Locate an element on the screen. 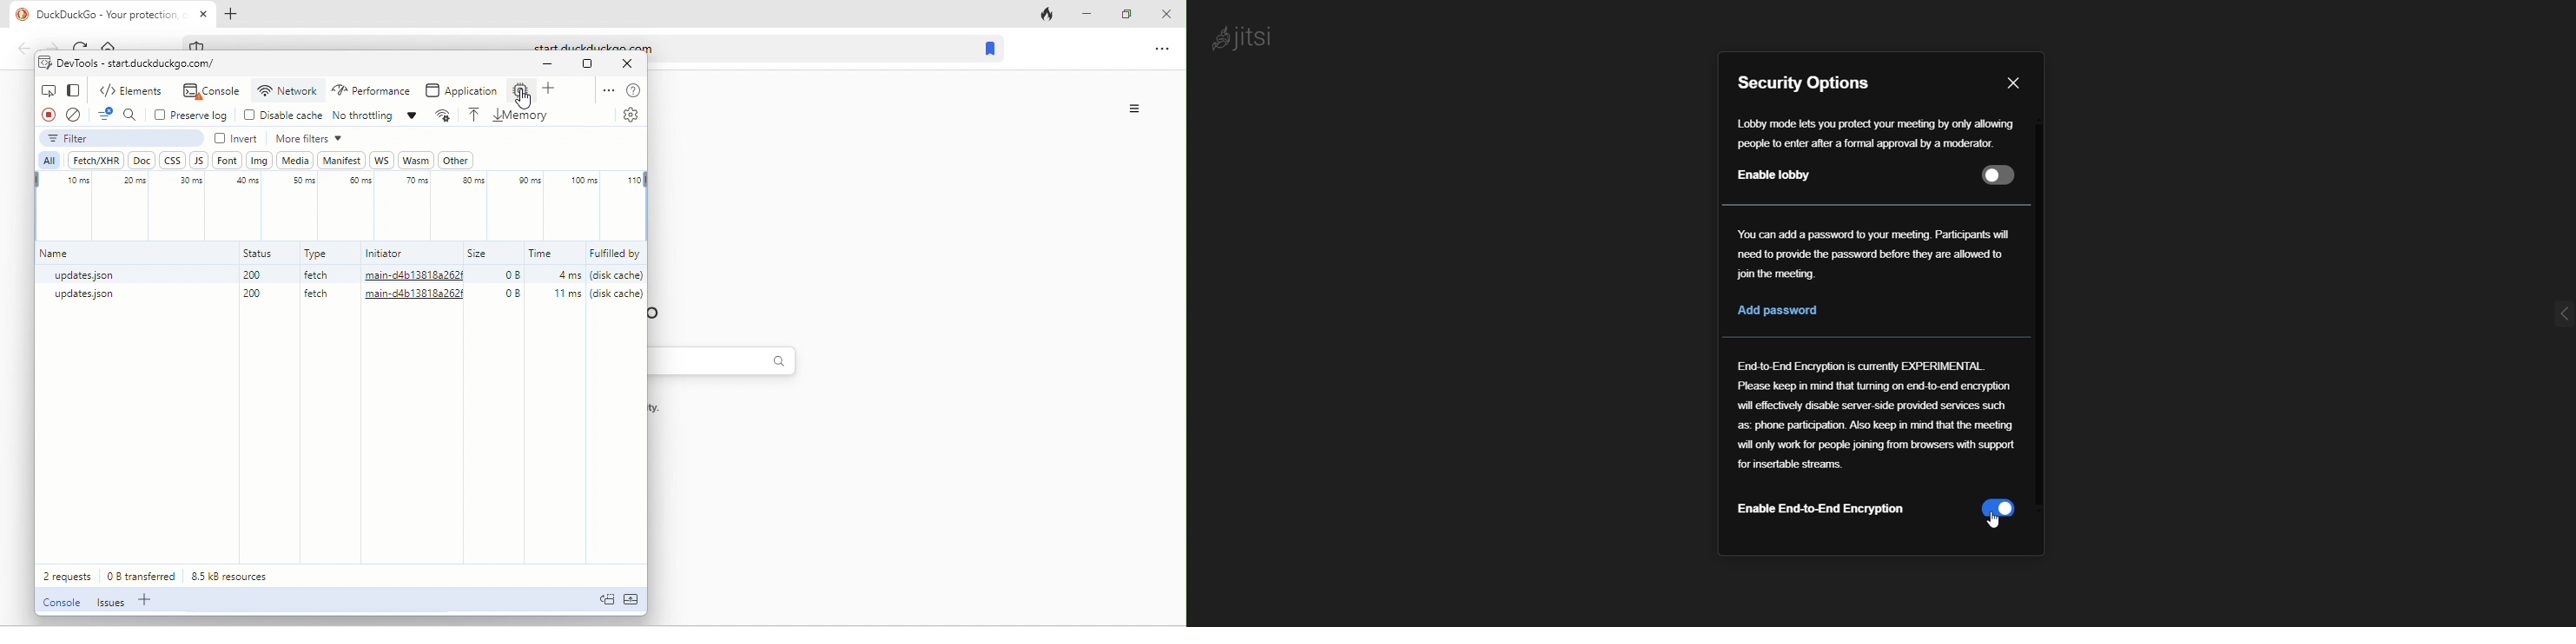 This screenshot has width=2576, height=644. (disk cache) is located at coordinates (614, 276).